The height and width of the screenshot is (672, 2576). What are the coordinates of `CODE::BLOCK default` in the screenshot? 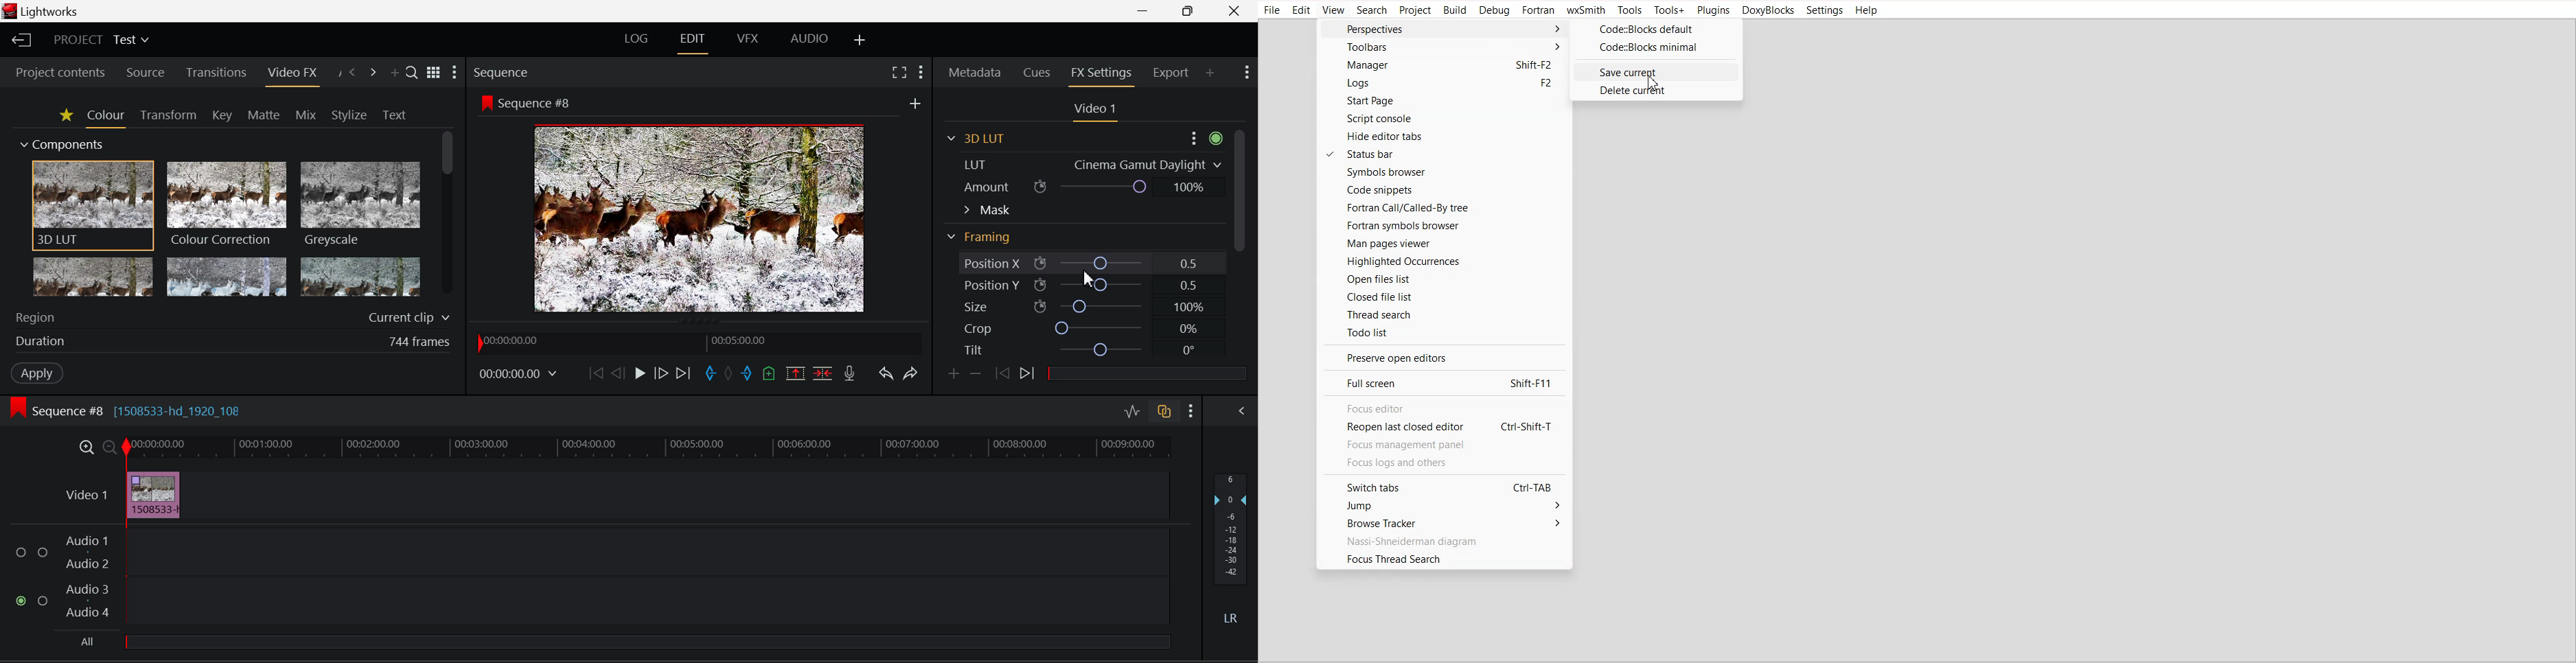 It's located at (1657, 29).